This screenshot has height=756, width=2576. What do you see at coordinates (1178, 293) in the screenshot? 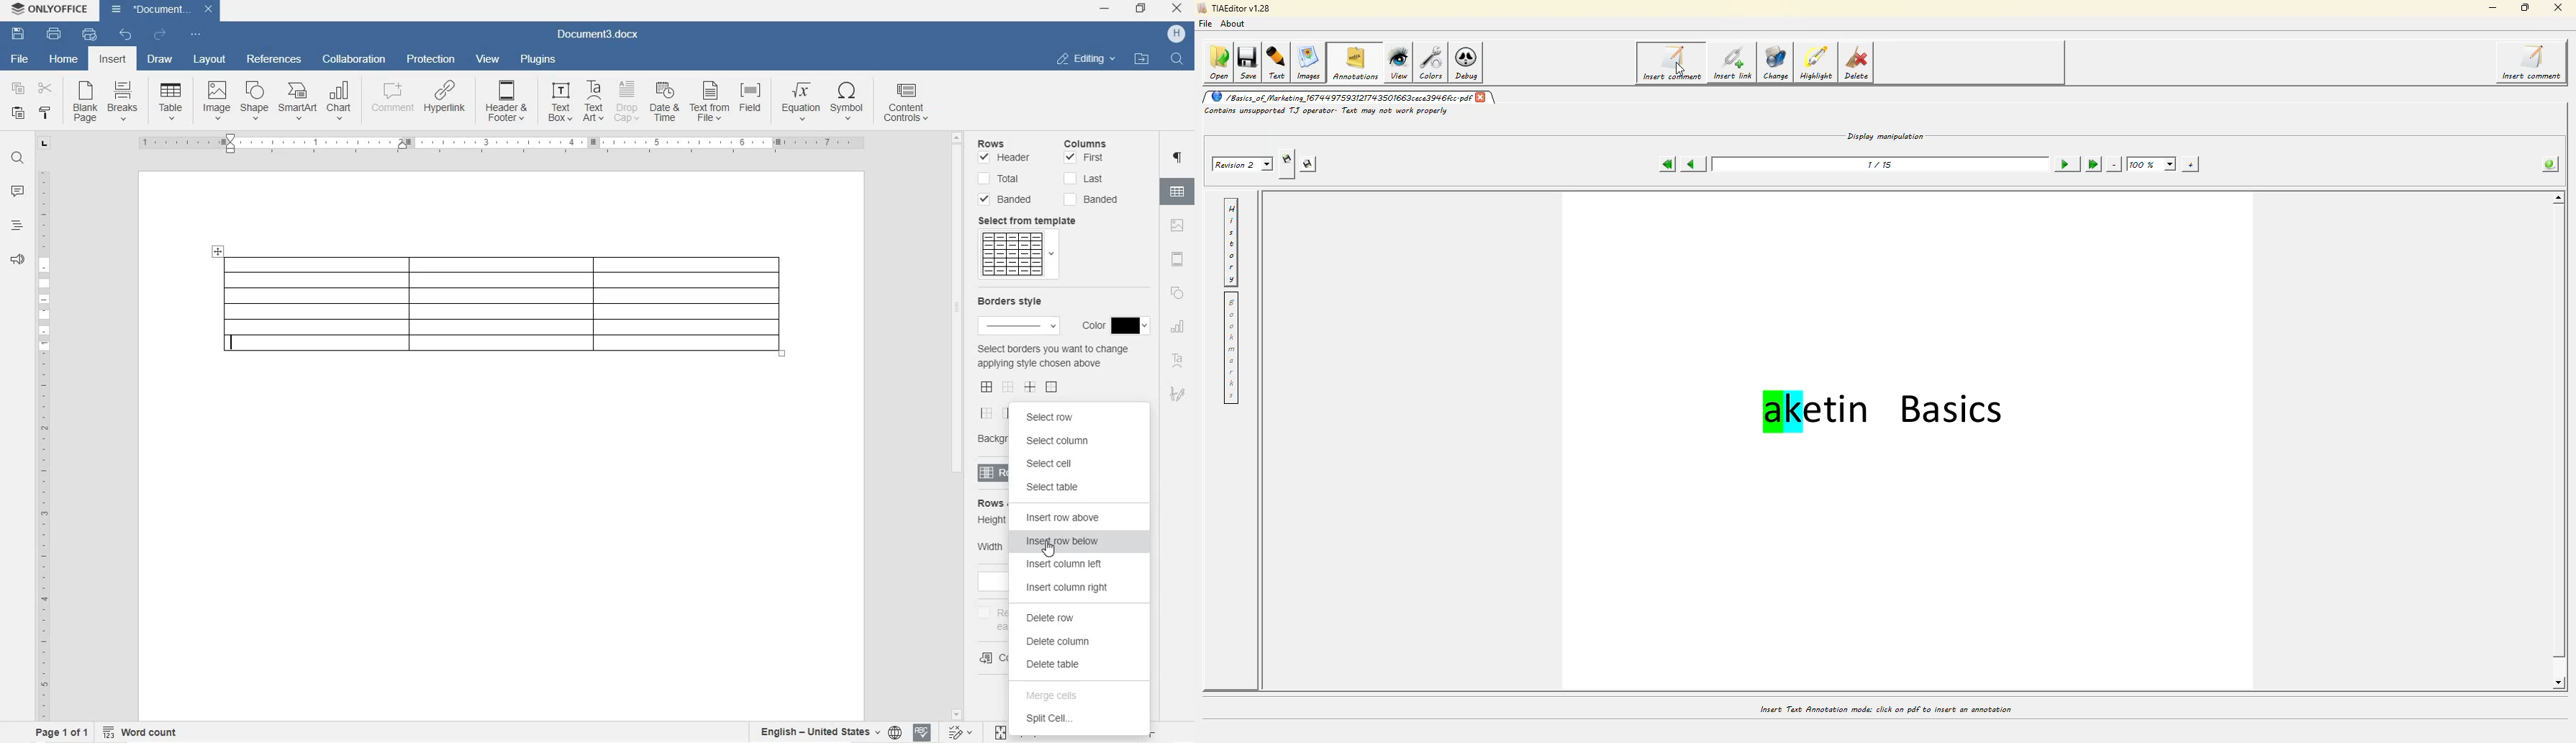
I see `SHAPE` at bounding box center [1178, 293].